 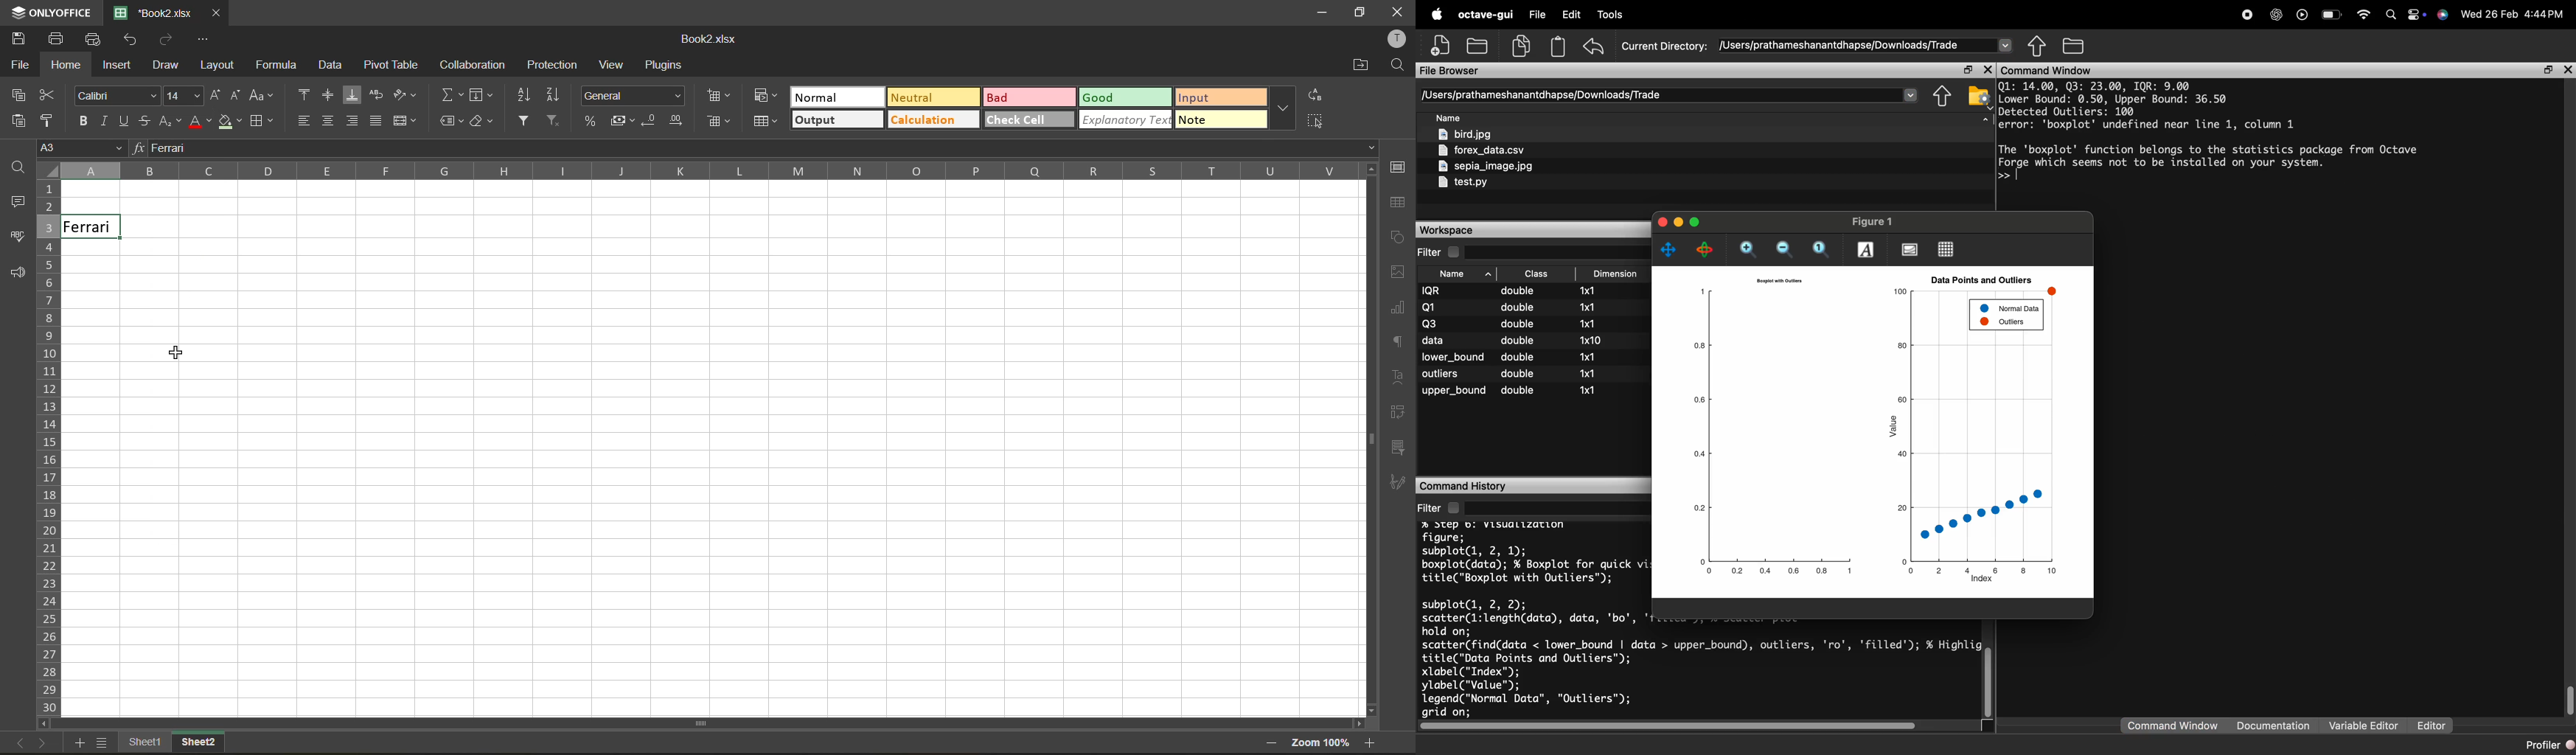 I want to click on cut, so click(x=49, y=94).